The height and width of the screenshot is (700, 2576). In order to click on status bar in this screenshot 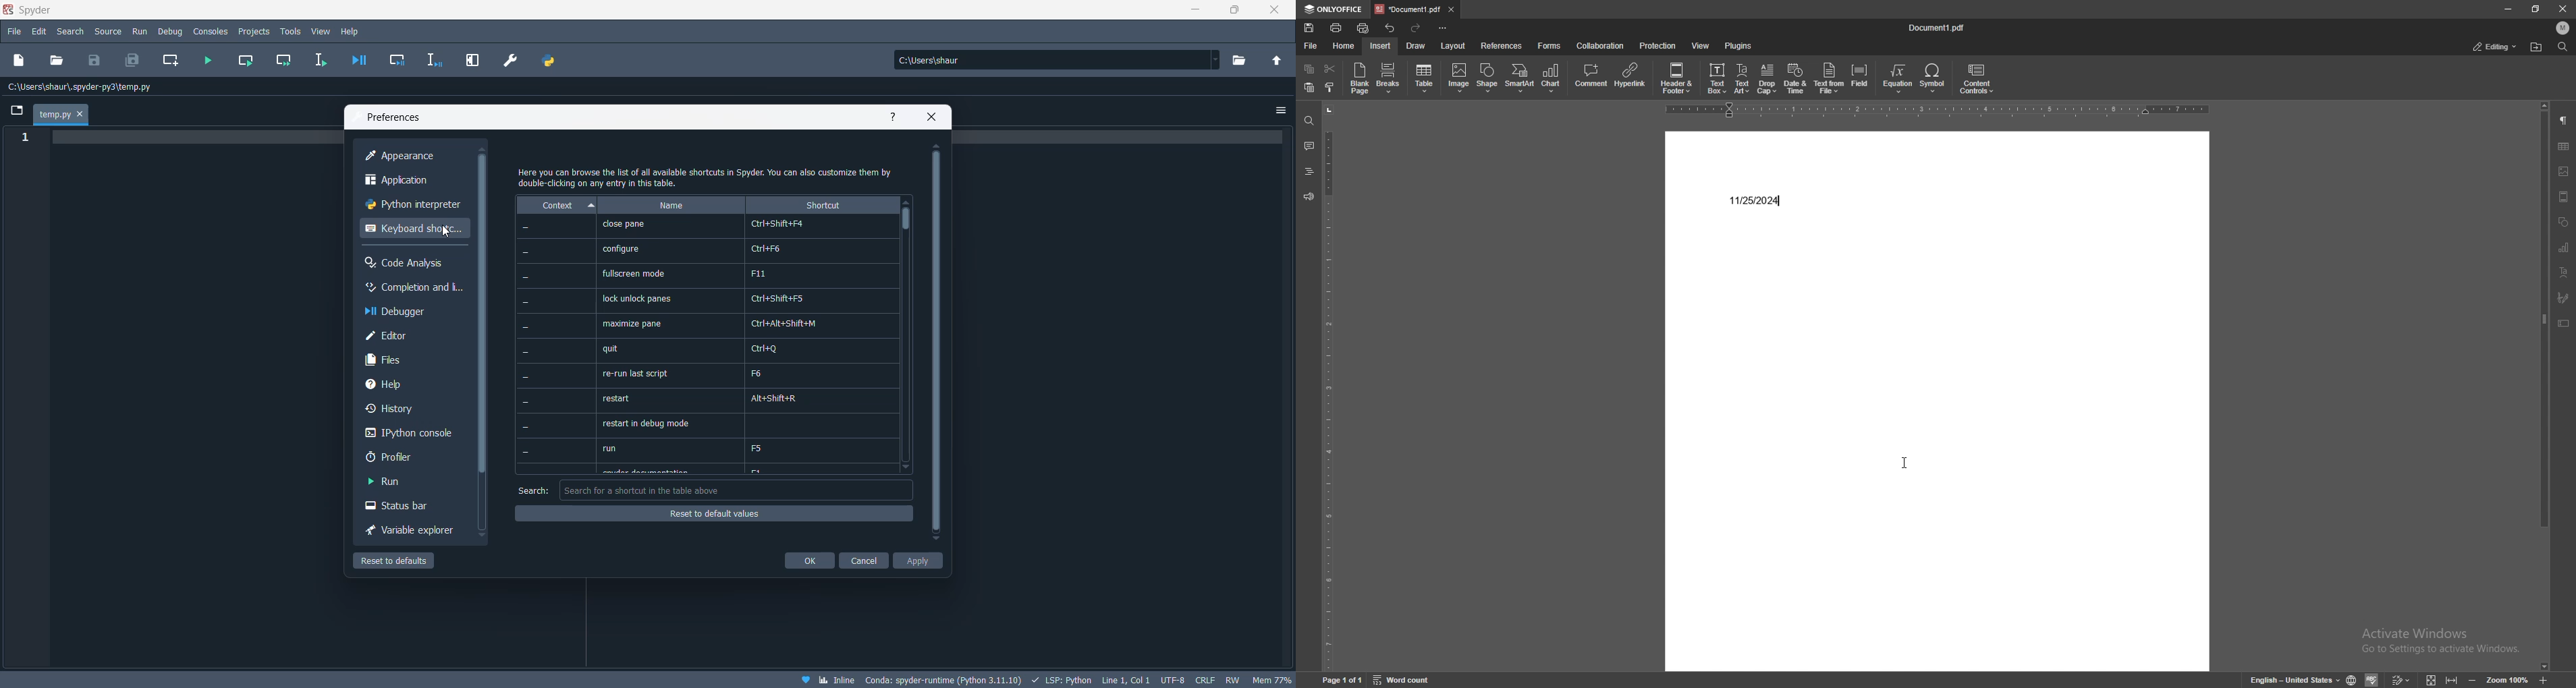, I will do `click(402, 508)`.